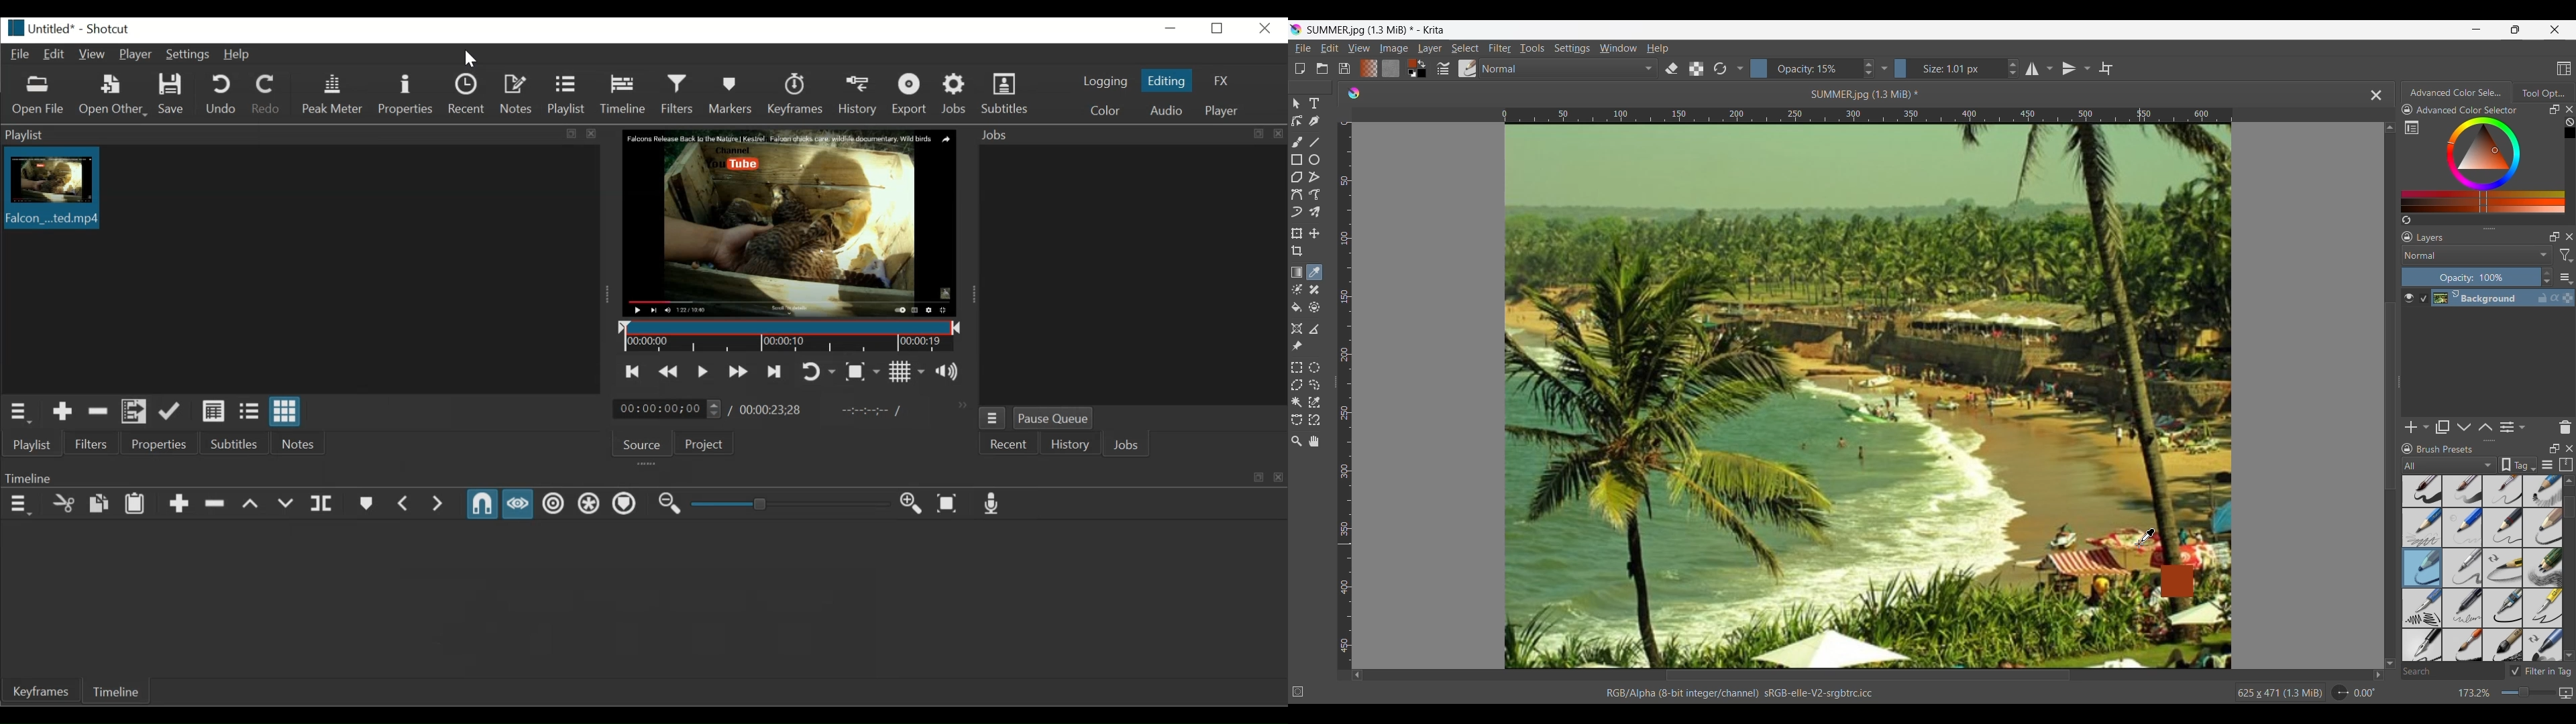 The image size is (2576, 728). Describe the element at coordinates (1297, 213) in the screenshot. I see `Dynamic brush tool` at that location.